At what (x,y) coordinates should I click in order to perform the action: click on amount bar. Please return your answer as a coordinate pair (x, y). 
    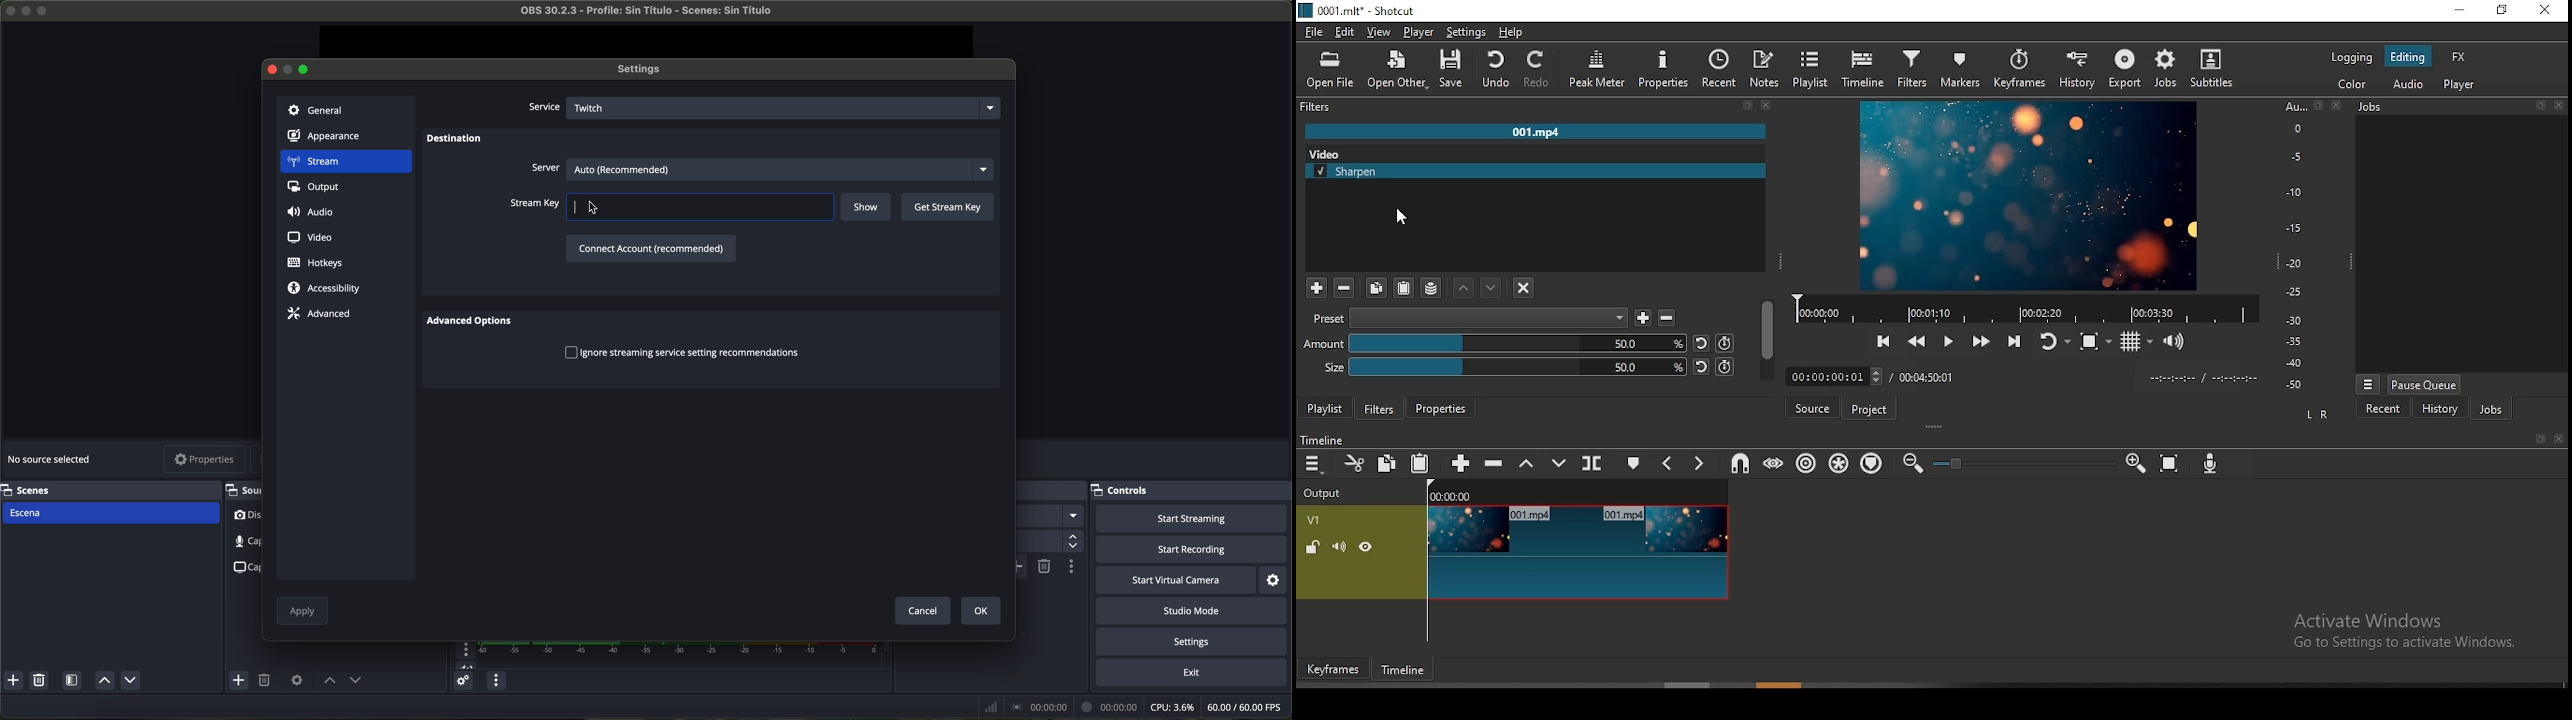
    Looking at the image, I should click on (1520, 343).